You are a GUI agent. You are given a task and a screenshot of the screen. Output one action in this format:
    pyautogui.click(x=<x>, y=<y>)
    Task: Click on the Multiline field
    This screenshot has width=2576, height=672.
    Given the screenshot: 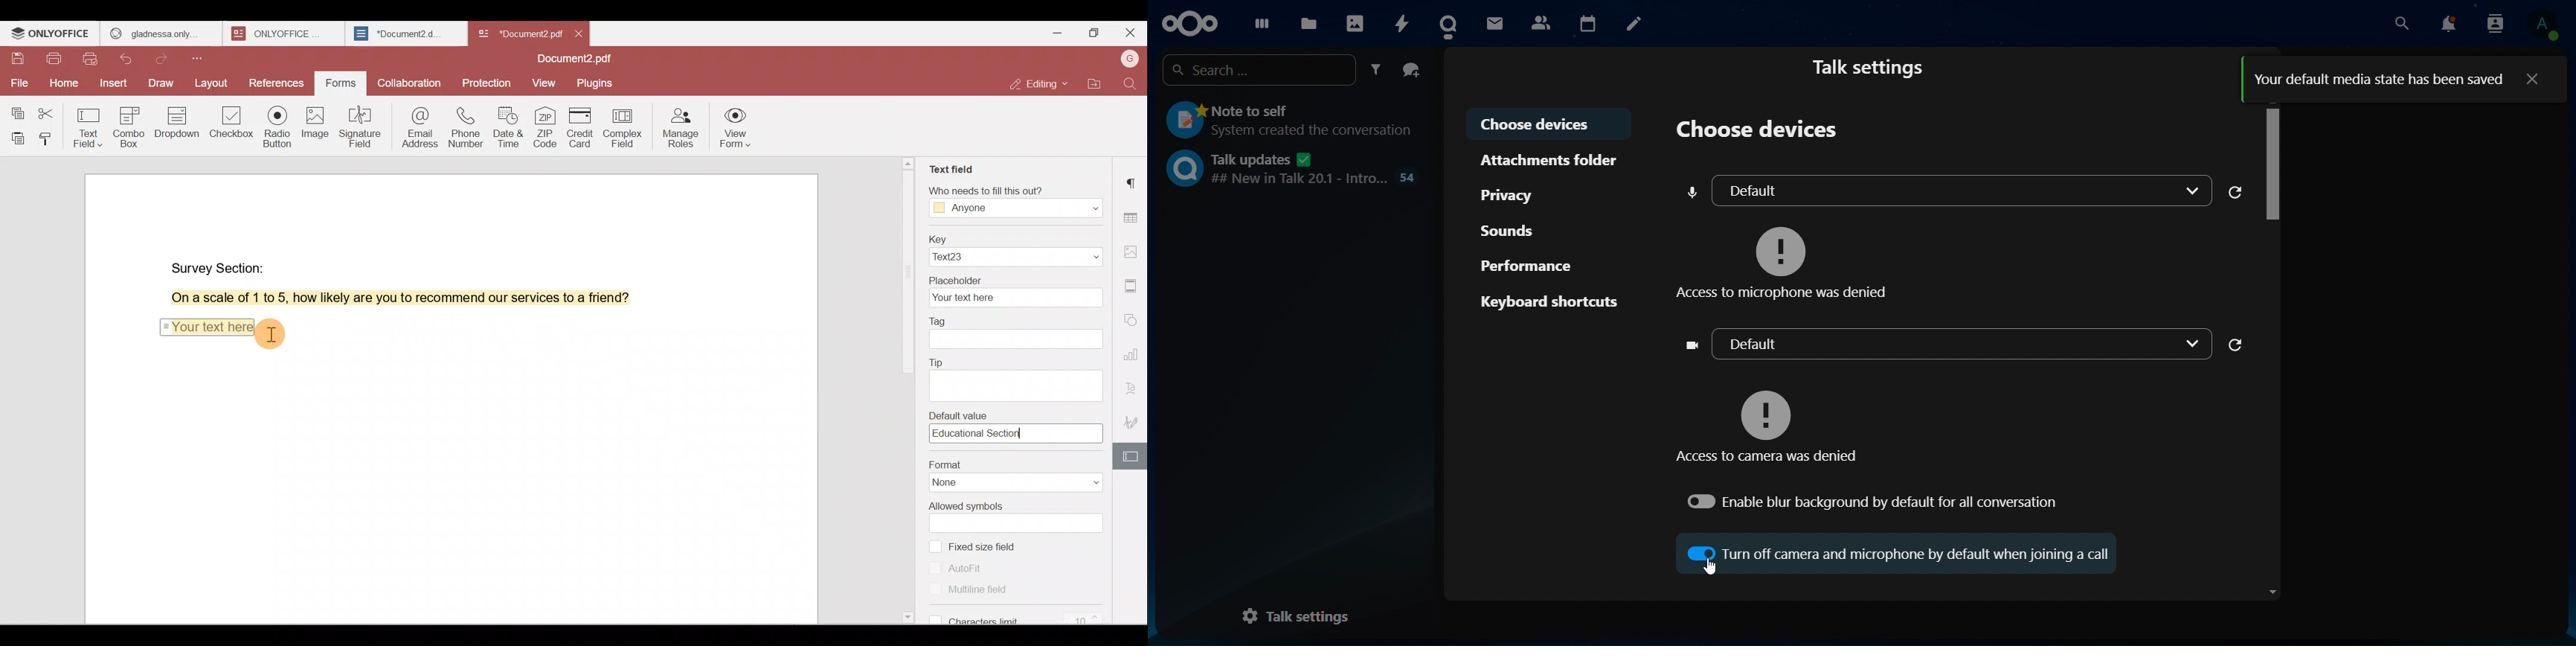 What is the action you would take?
    pyautogui.click(x=964, y=588)
    